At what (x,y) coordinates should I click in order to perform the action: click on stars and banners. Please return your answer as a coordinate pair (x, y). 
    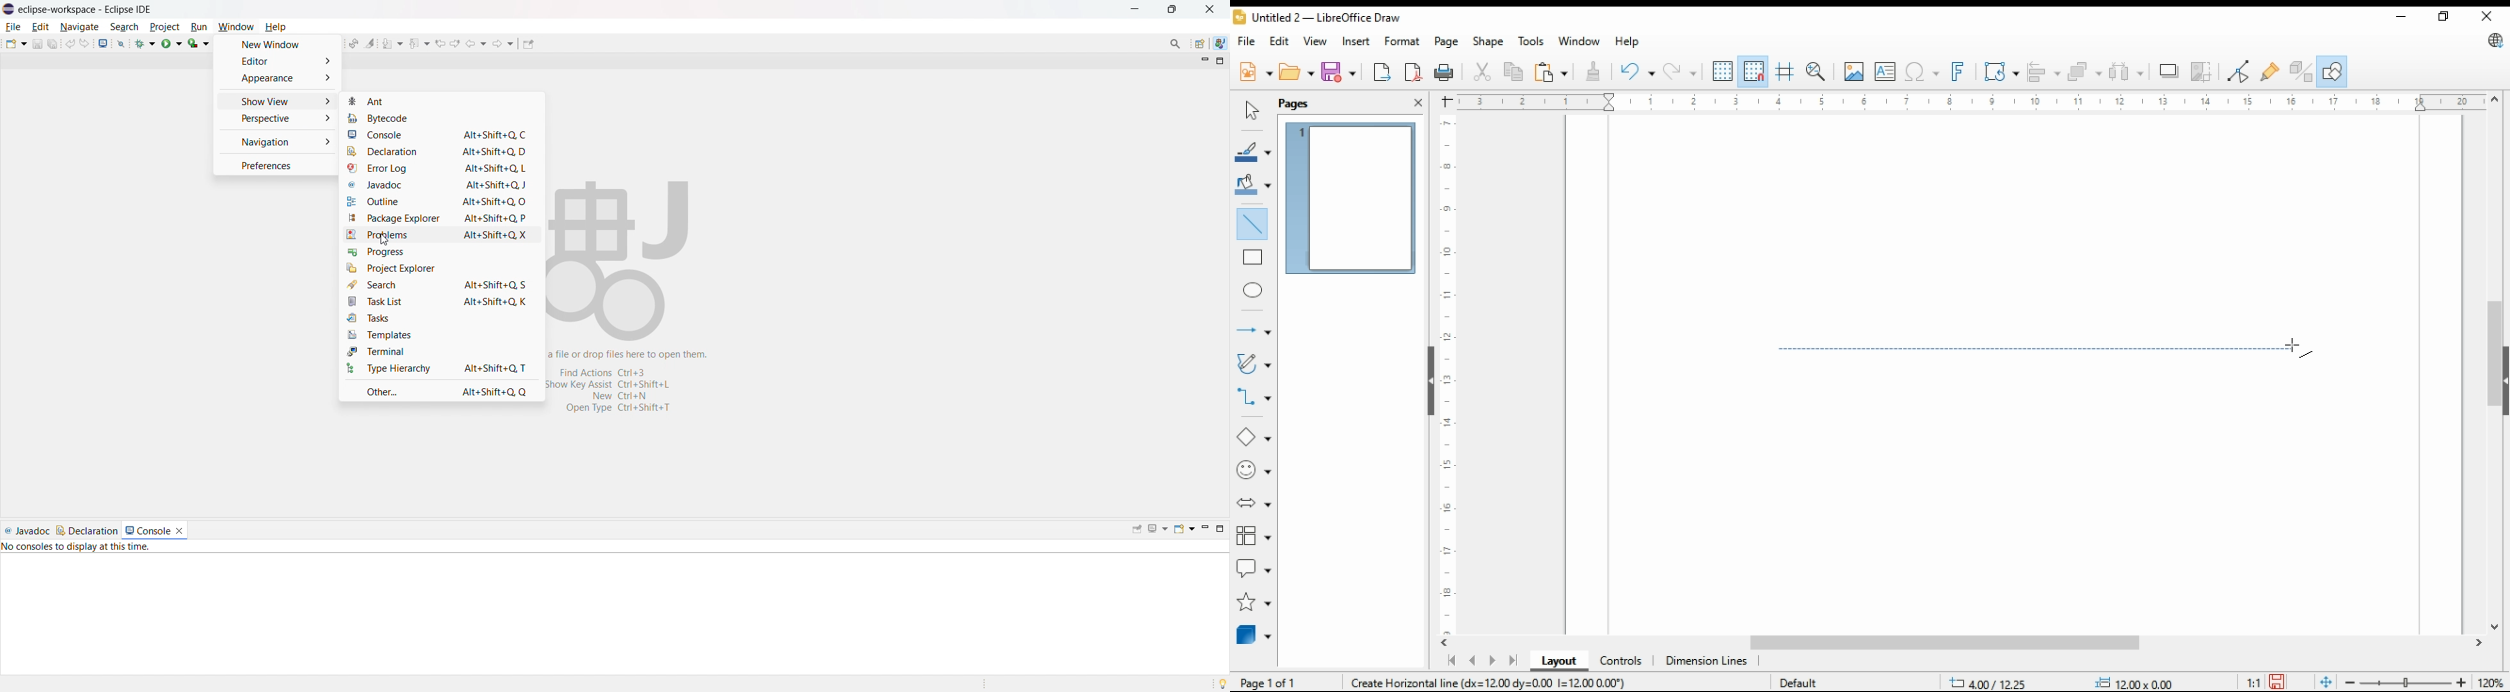
    Looking at the image, I should click on (1254, 602).